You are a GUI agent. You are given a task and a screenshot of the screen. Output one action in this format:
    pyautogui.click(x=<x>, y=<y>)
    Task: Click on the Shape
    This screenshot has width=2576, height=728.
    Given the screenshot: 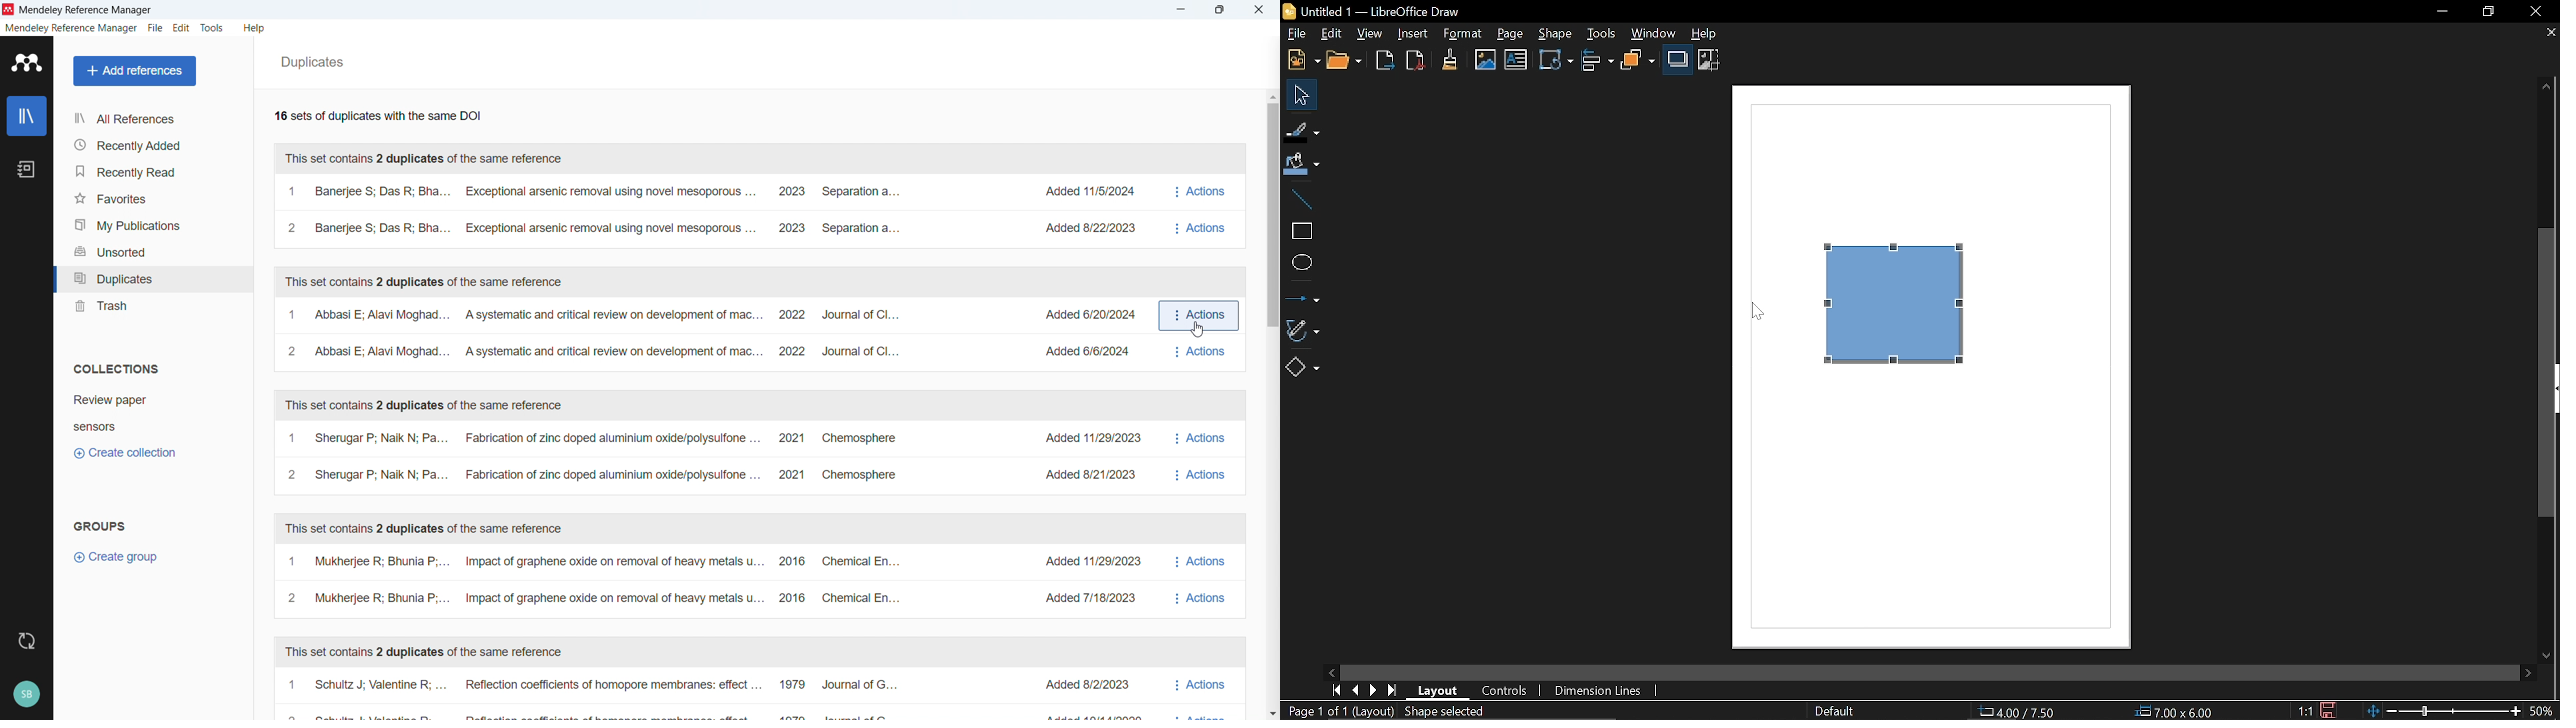 What is the action you would take?
    pyautogui.click(x=1556, y=33)
    